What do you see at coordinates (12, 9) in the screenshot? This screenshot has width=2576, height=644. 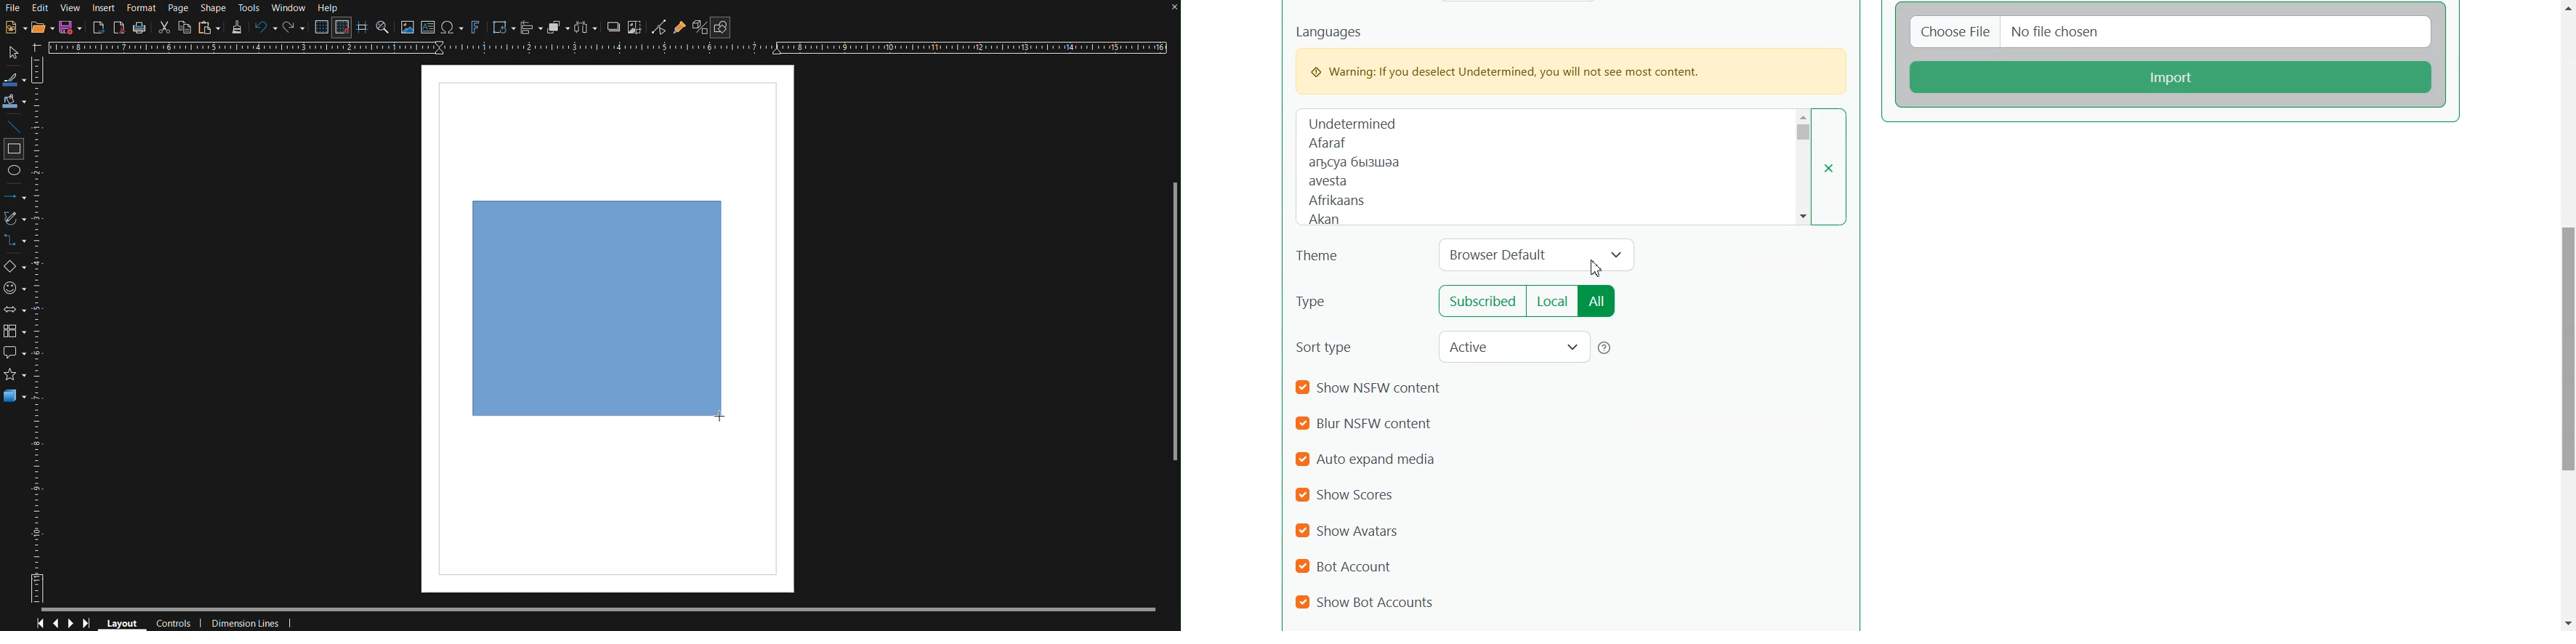 I see `File` at bounding box center [12, 9].